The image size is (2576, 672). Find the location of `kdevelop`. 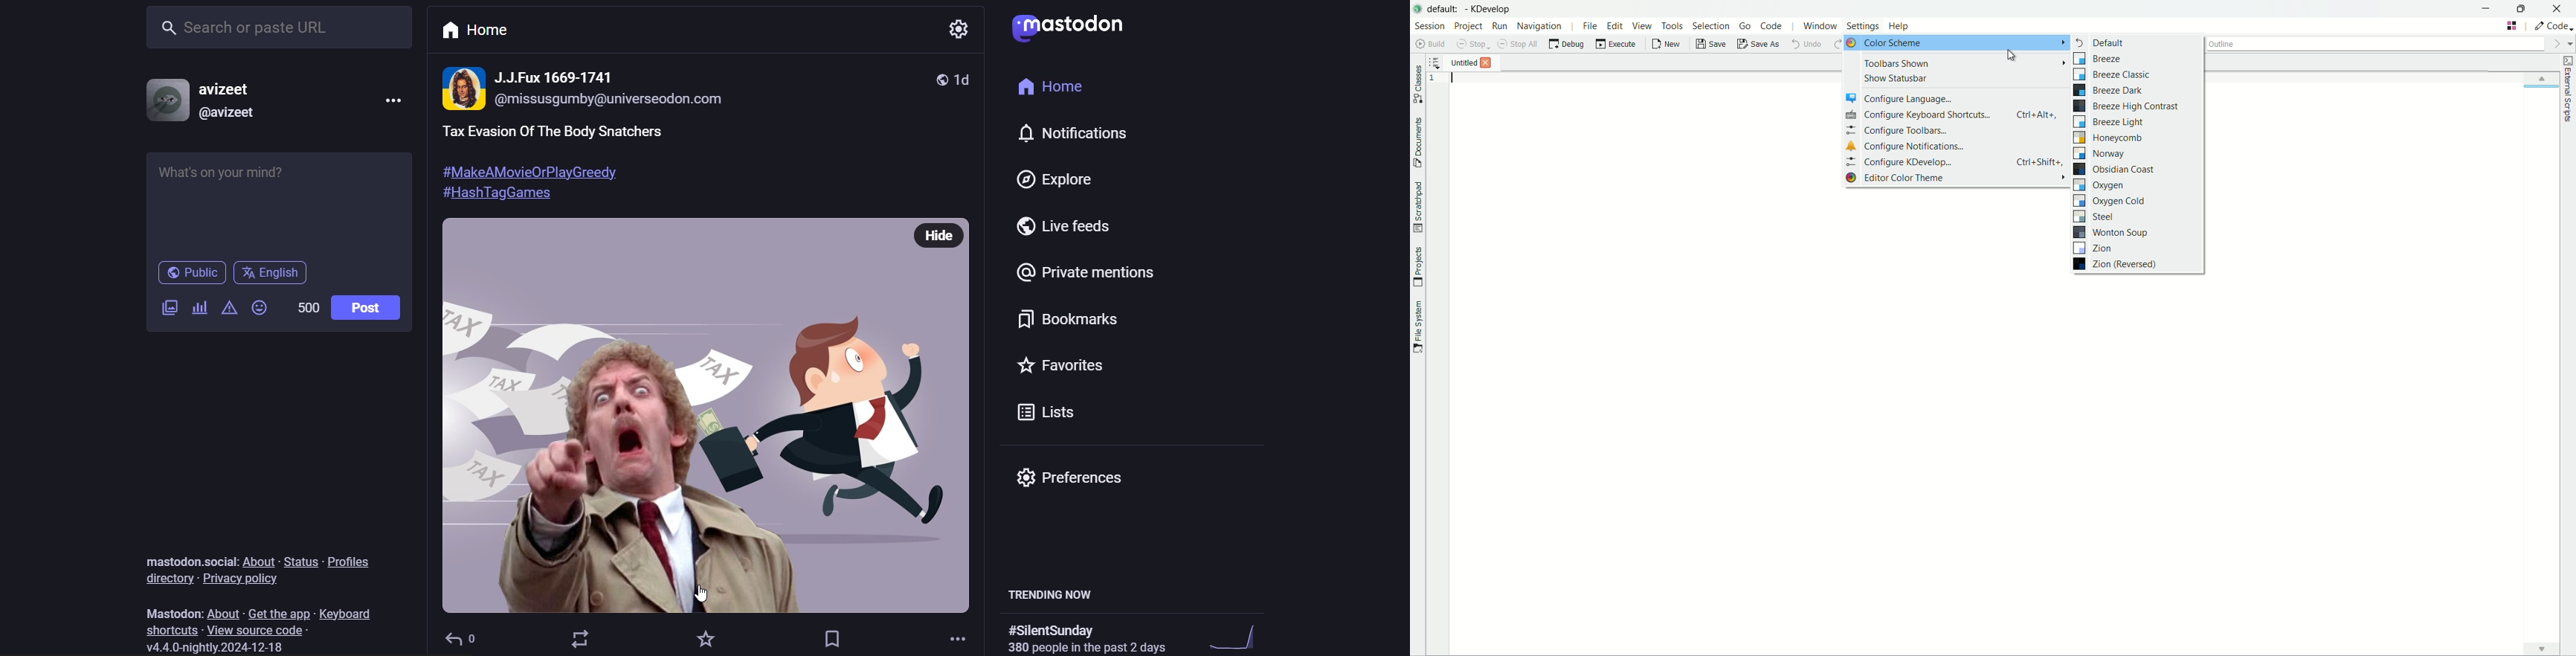

kdevelop is located at coordinates (1489, 9).